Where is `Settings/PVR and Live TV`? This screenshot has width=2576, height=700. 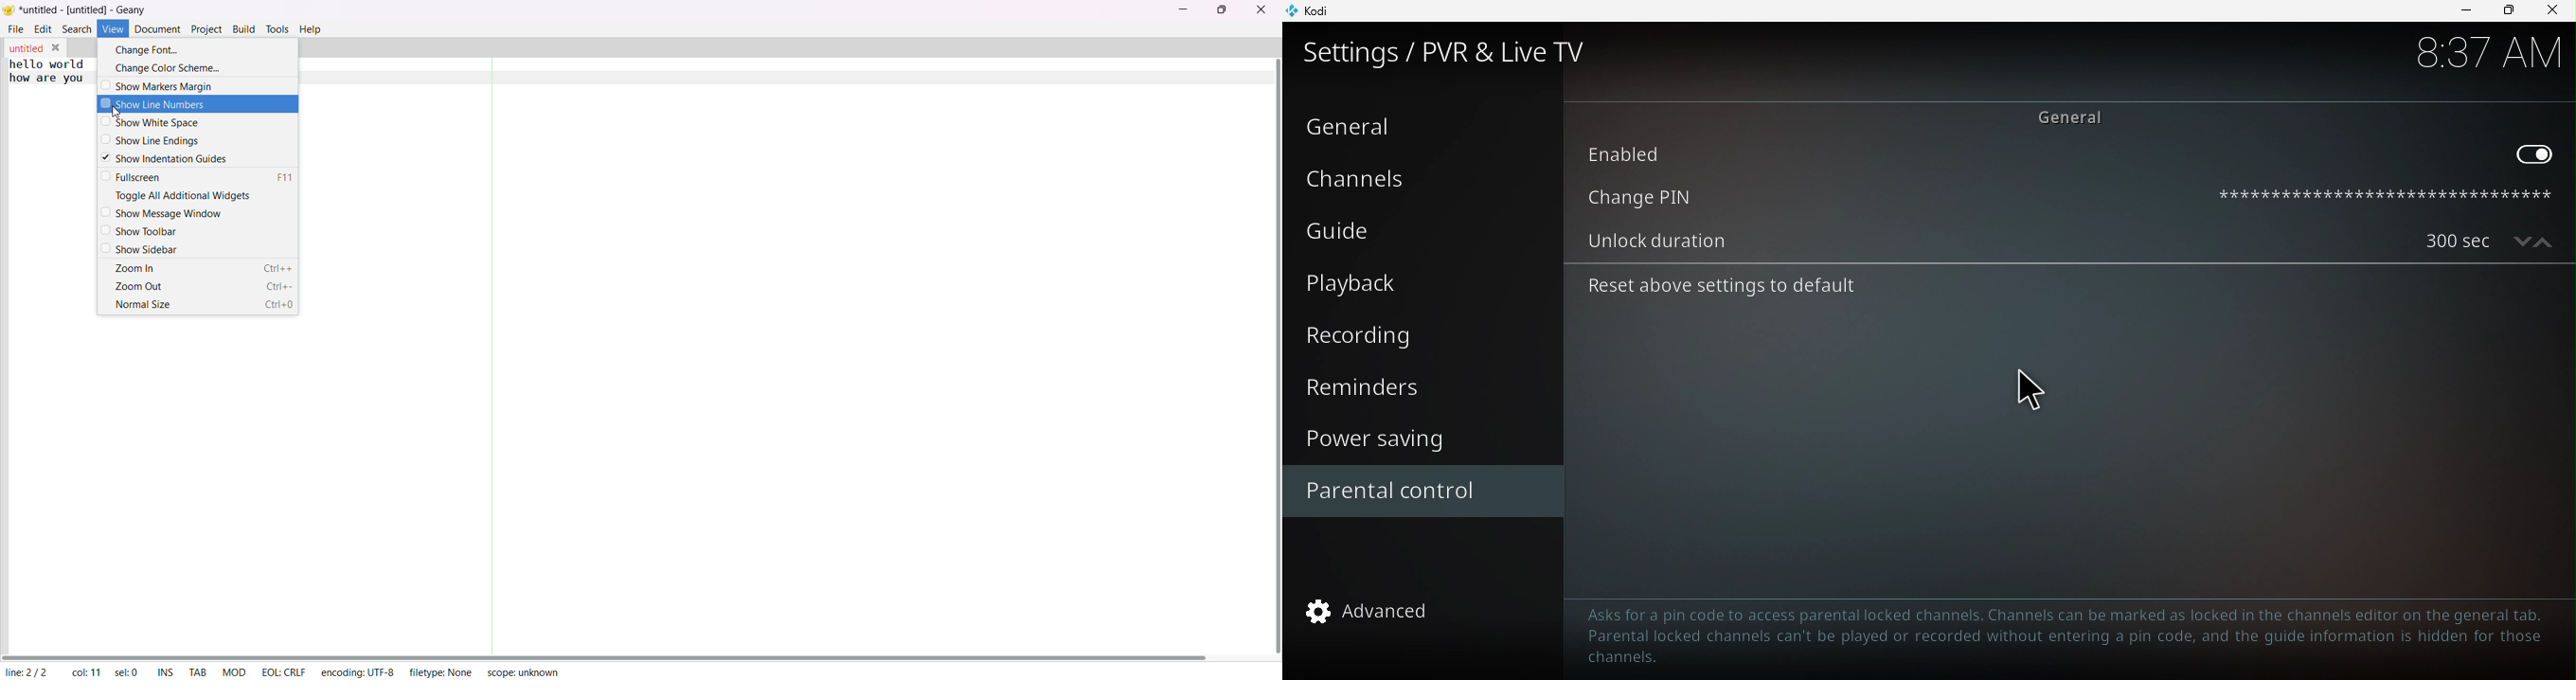
Settings/PVR and Live TV is located at coordinates (1459, 53).